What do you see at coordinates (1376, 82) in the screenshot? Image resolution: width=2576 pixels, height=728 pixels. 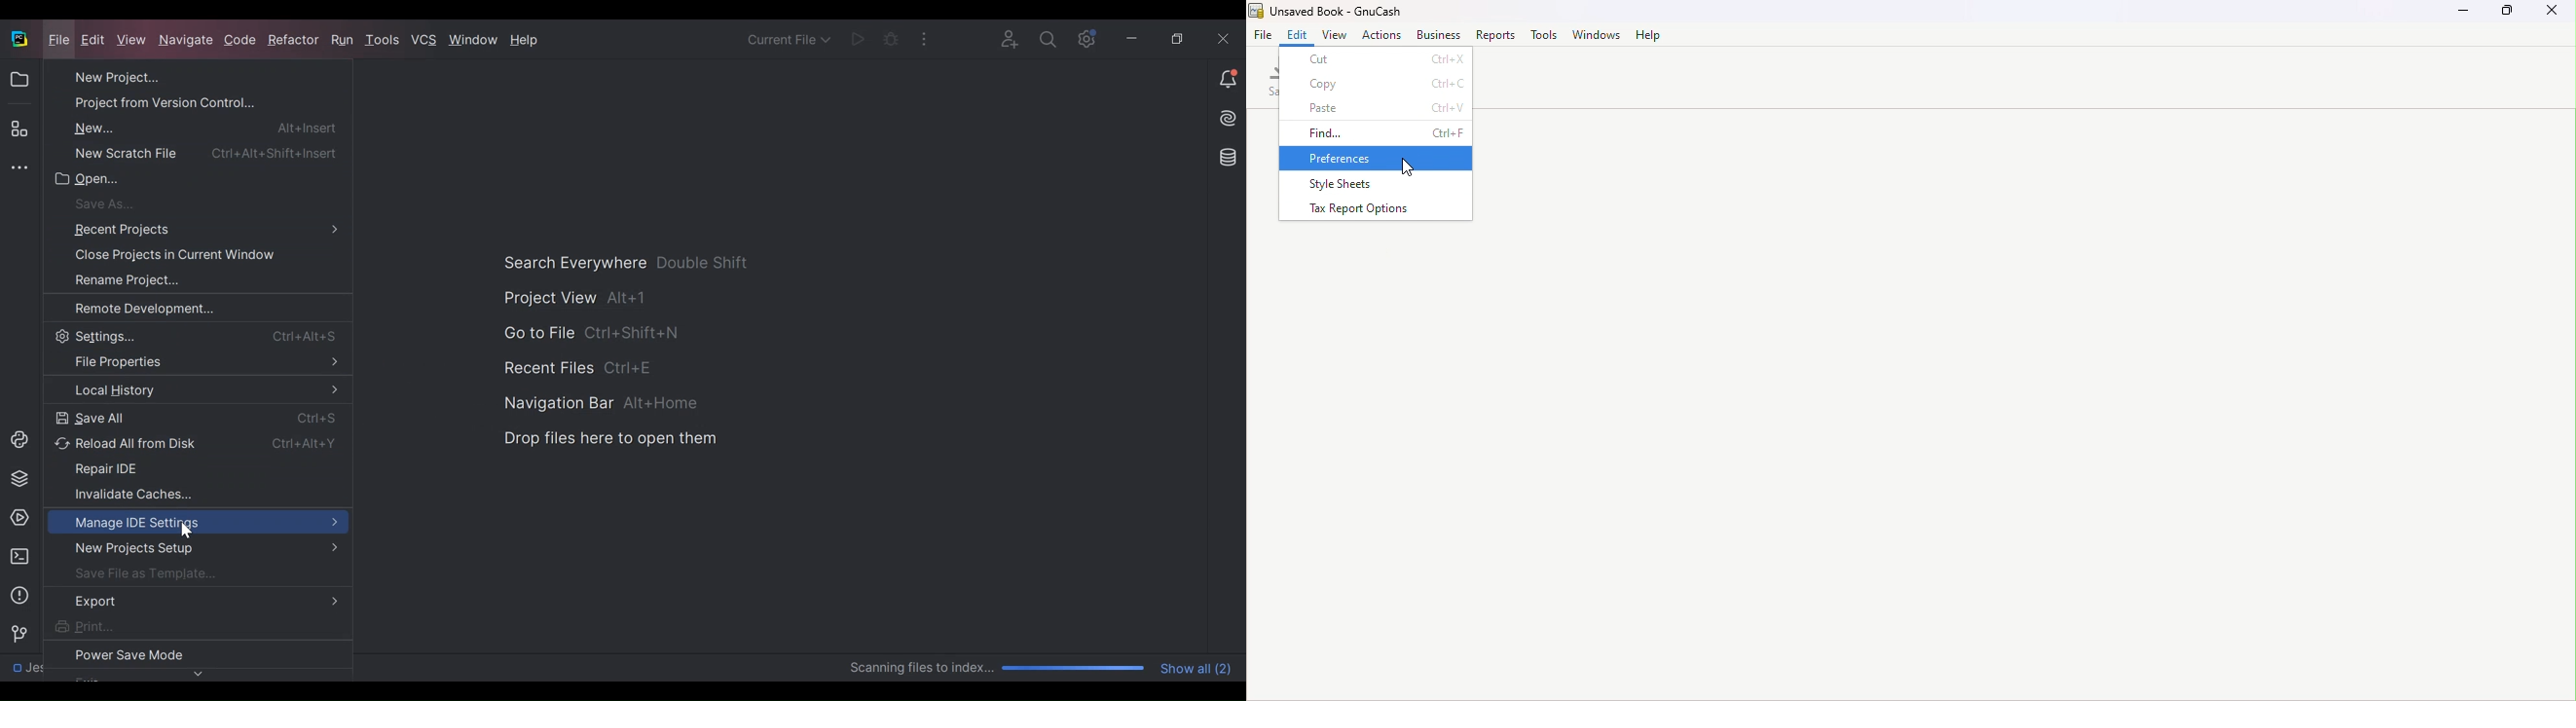 I see `Copy` at bounding box center [1376, 82].